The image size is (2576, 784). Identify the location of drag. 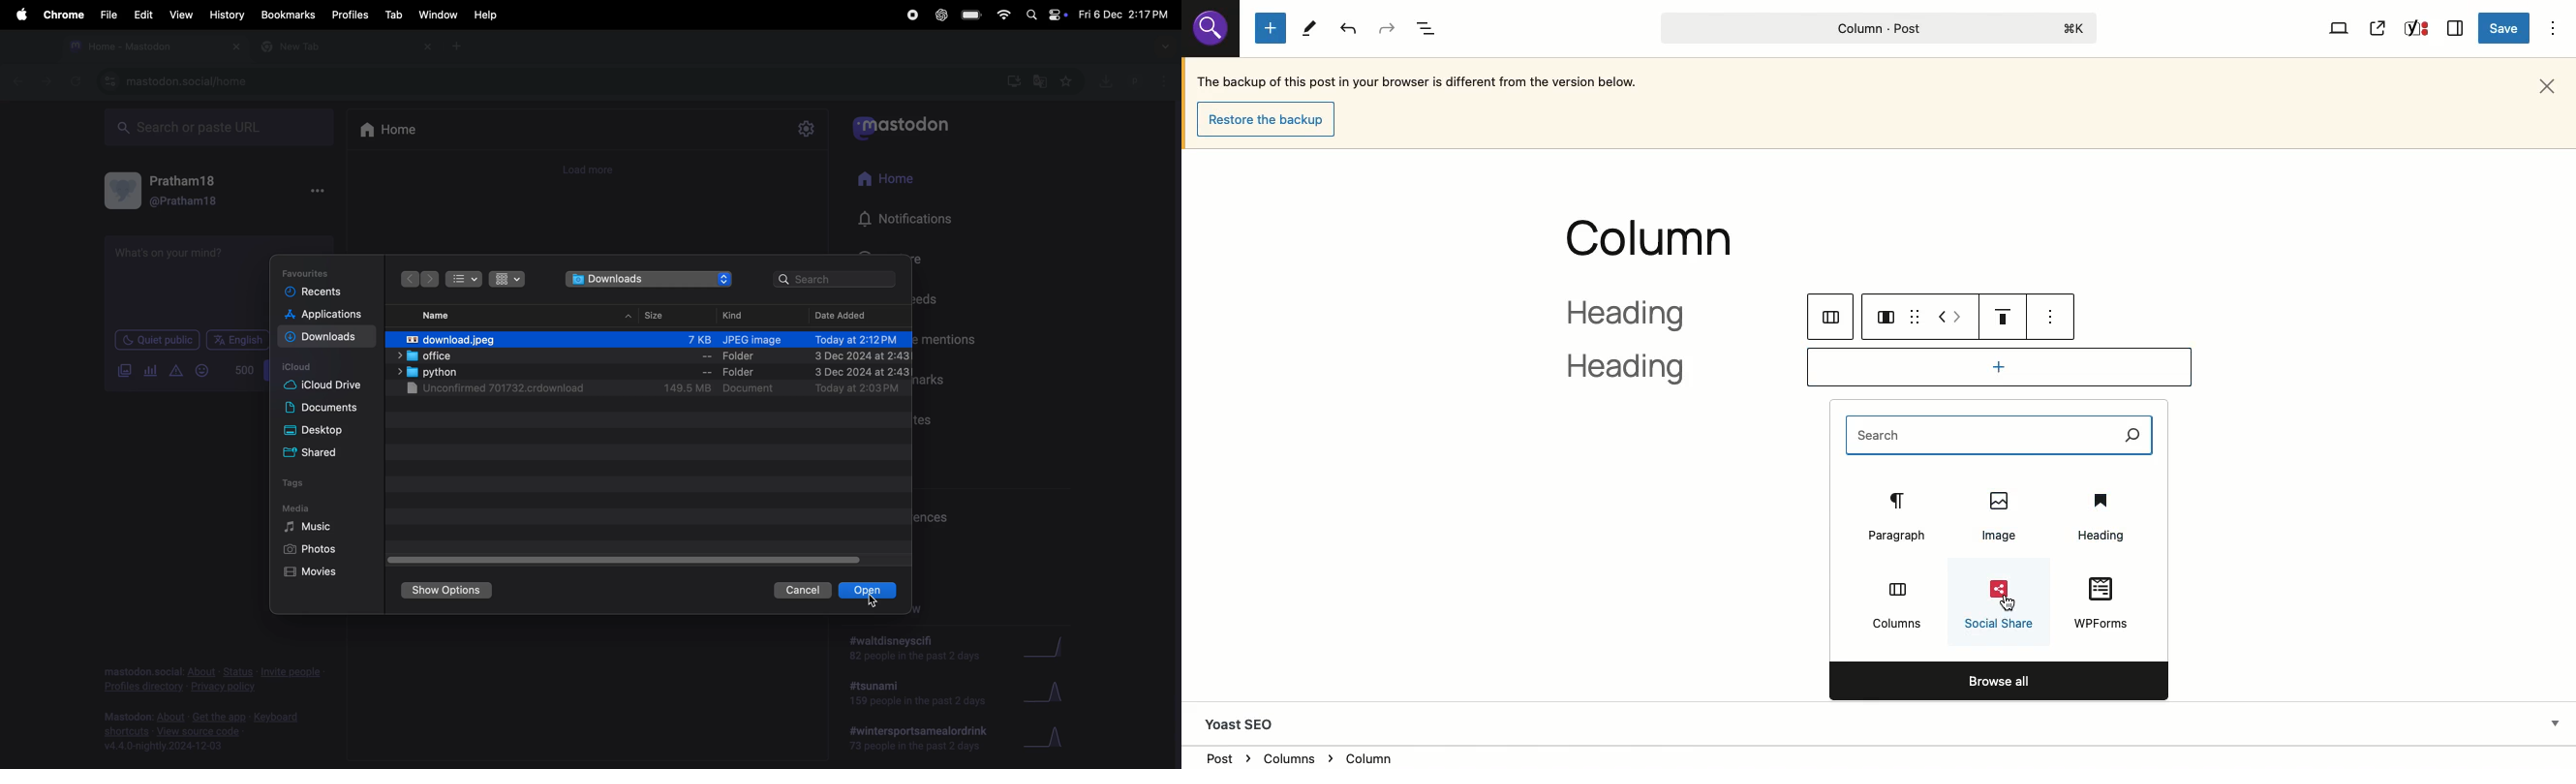
(1913, 320).